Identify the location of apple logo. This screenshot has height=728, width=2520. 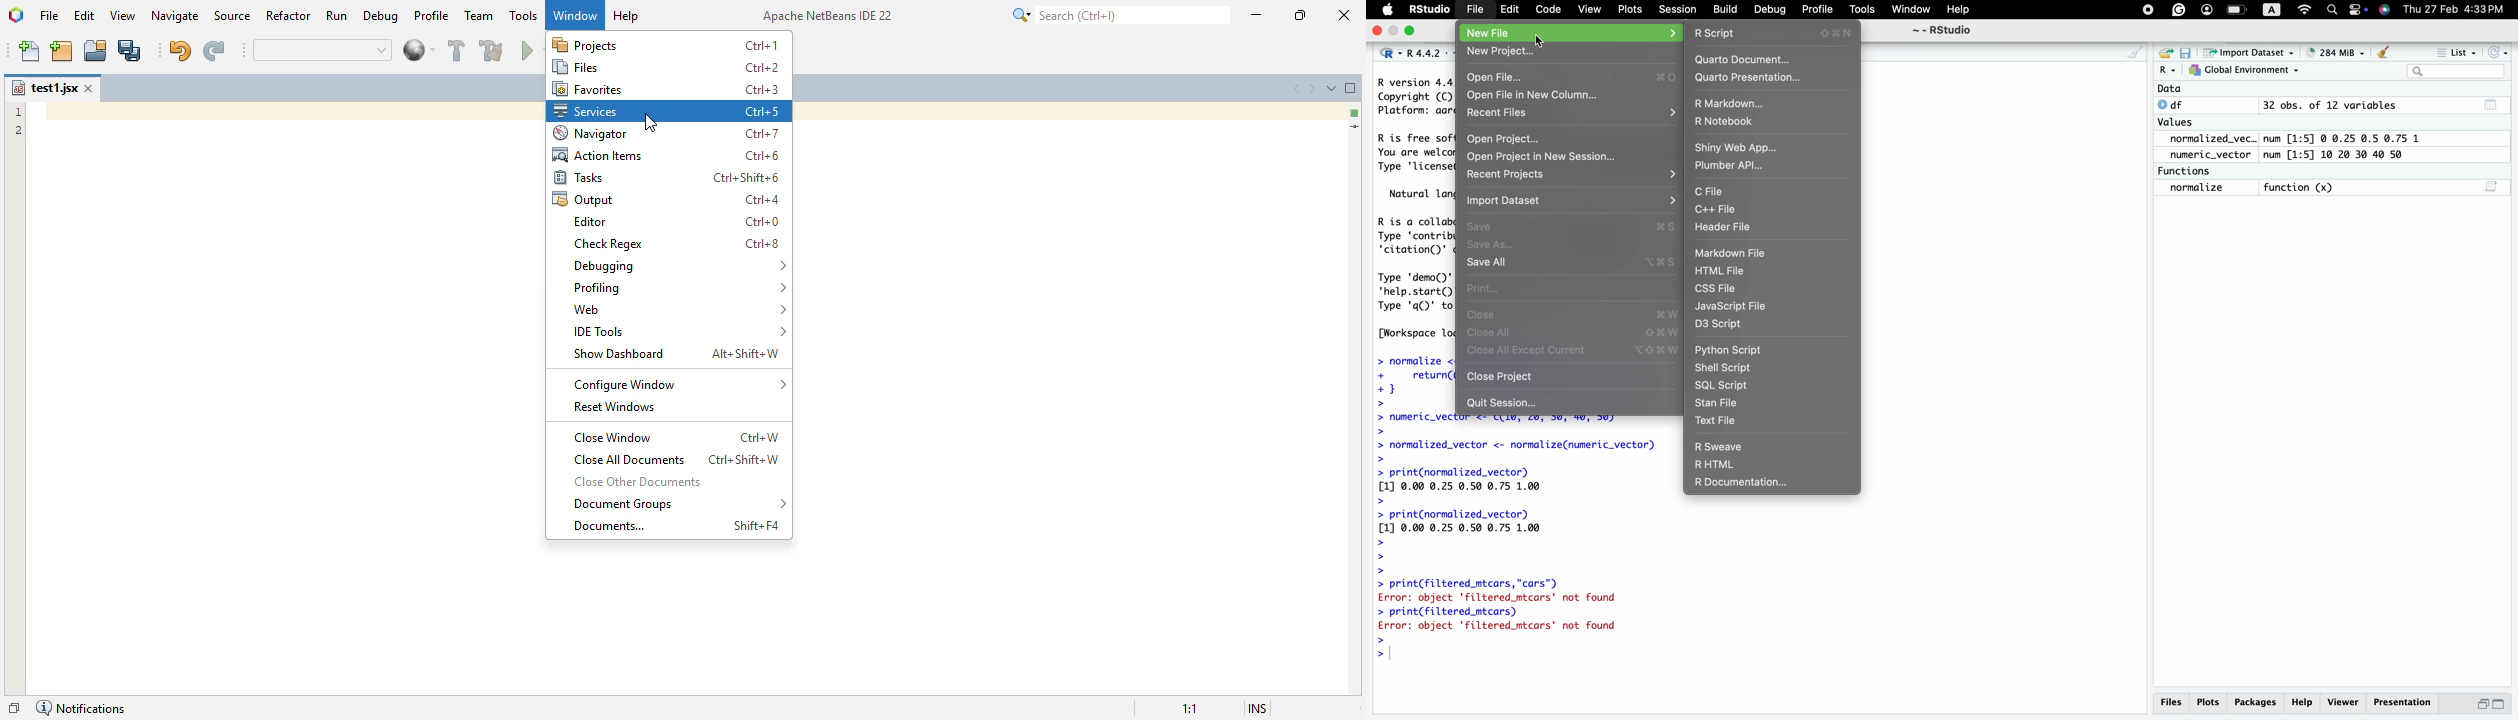
(1388, 9).